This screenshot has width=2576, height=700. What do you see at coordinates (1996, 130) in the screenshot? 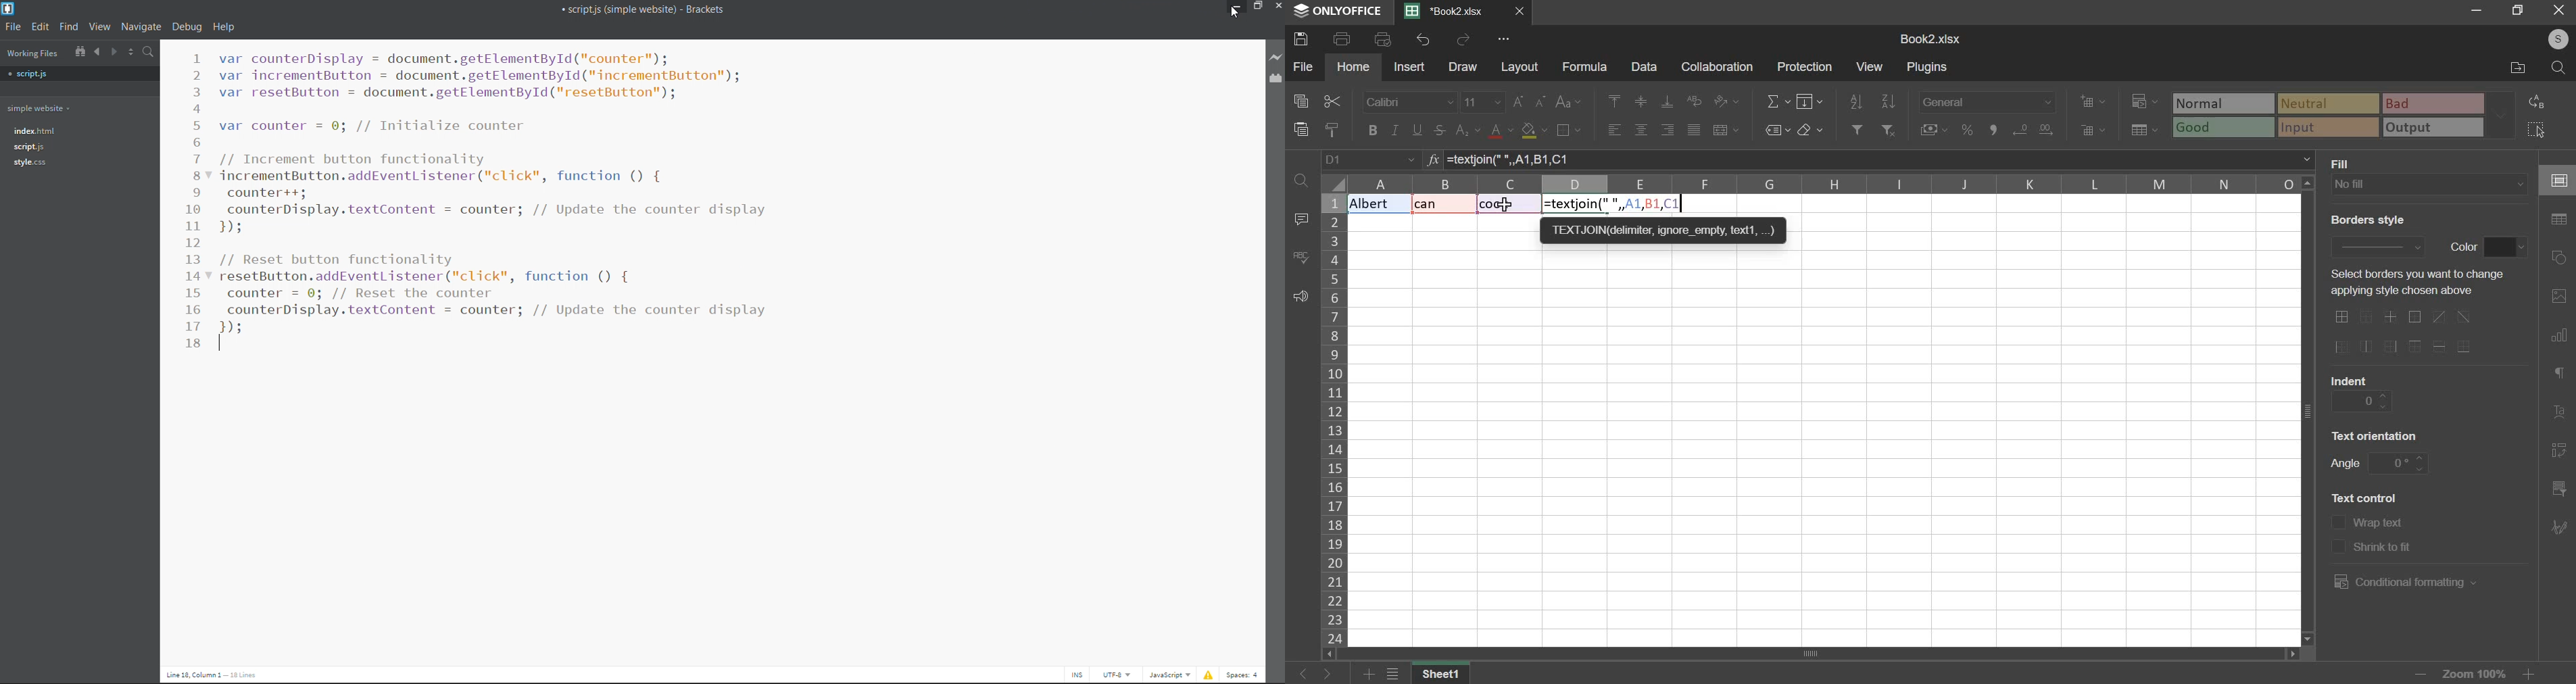
I see `comma style` at bounding box center [1996, 130].